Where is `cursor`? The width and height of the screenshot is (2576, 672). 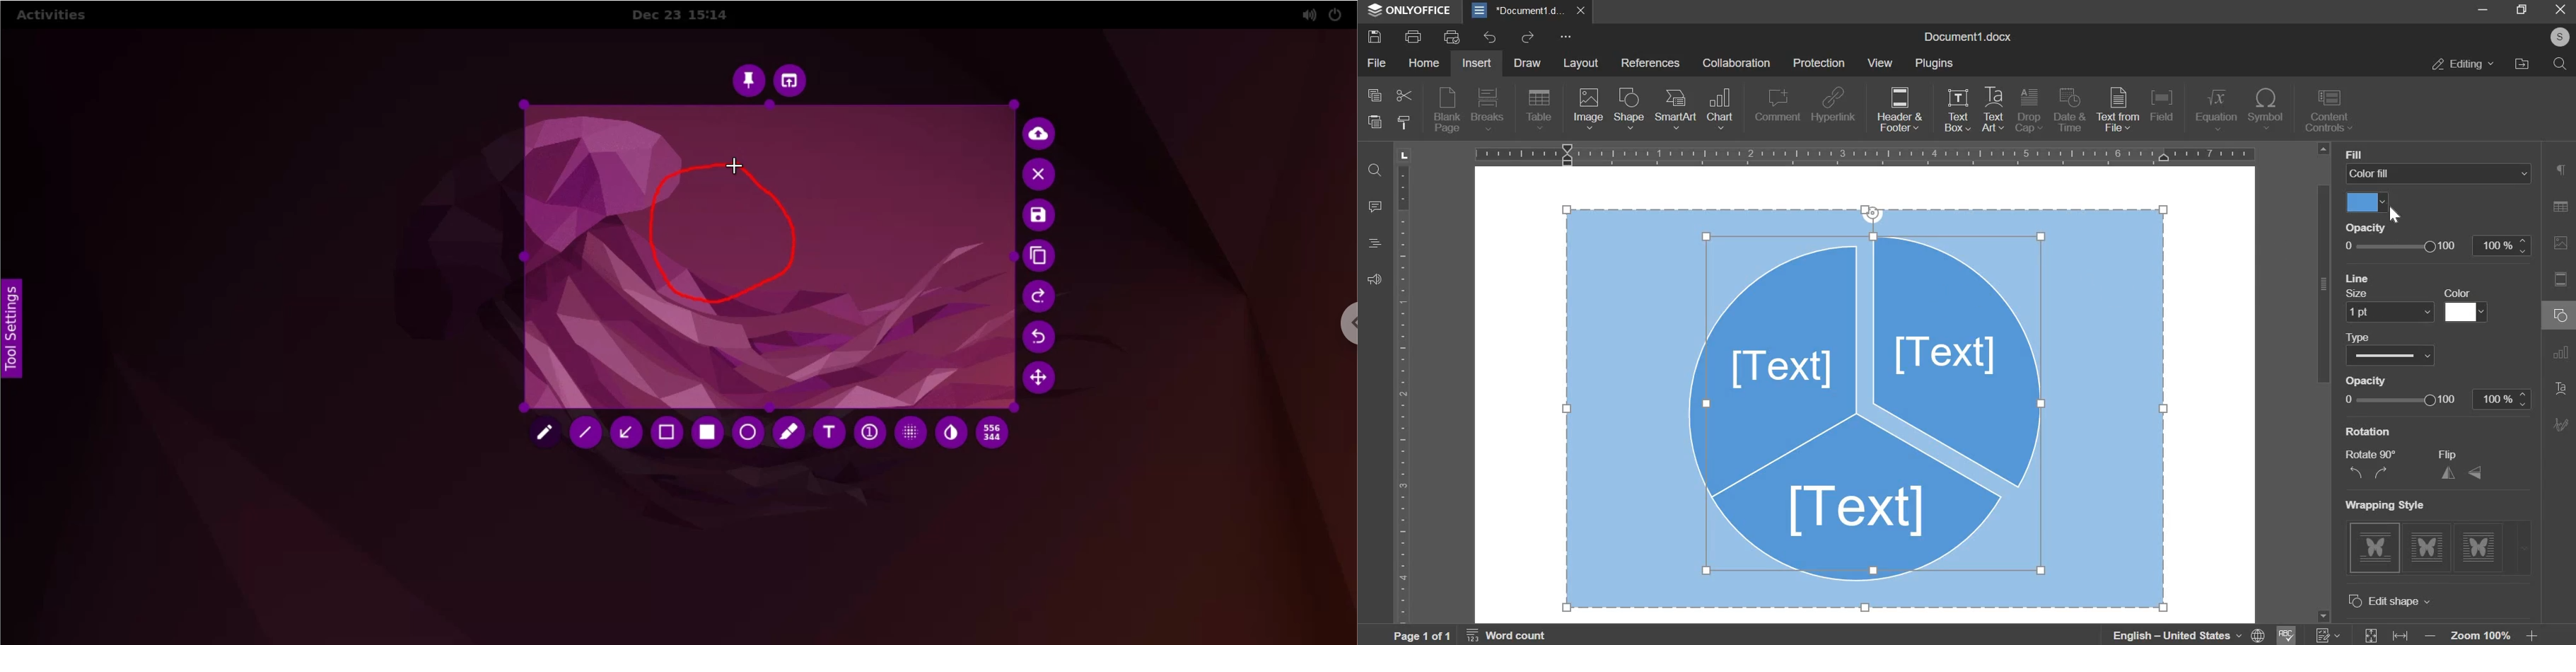
cursor is located at coordinates (733, 166).